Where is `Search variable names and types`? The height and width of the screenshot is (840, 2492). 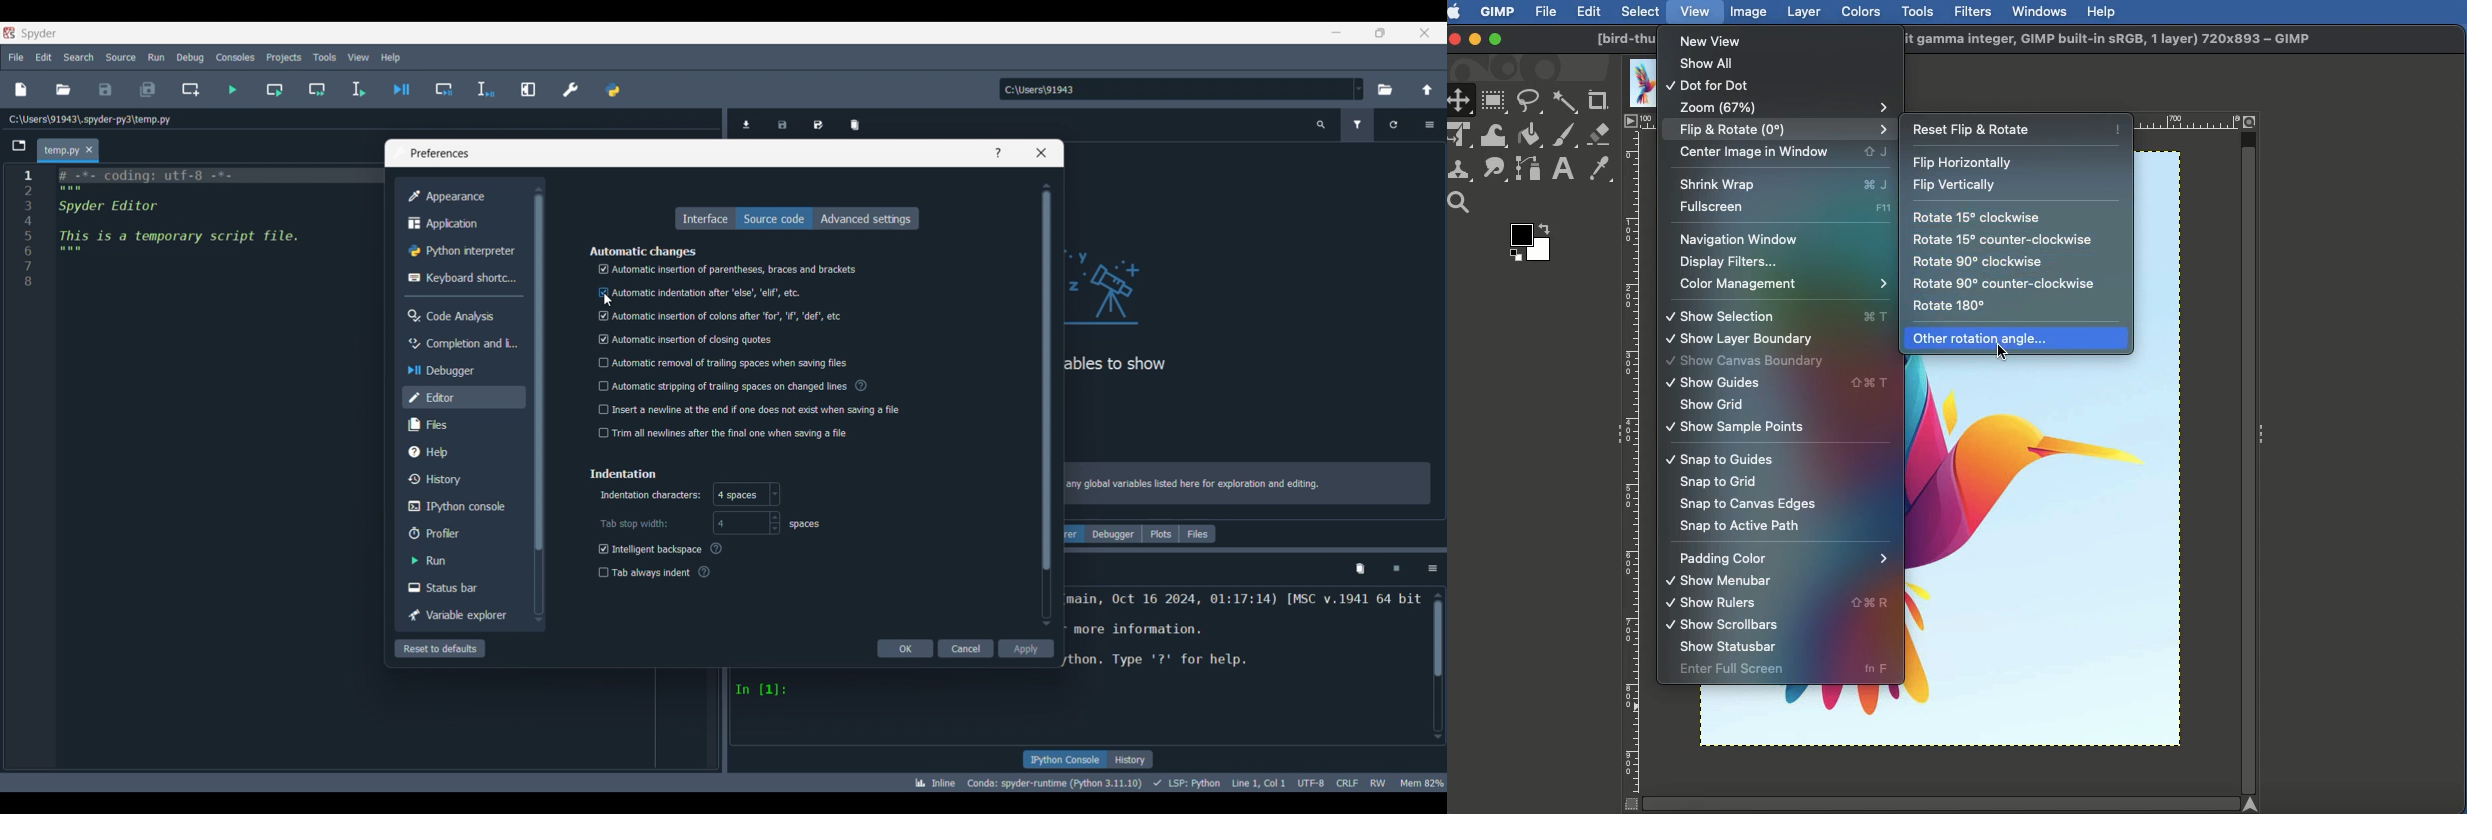
Search variable names and types is located at coordinates (1321, 125).